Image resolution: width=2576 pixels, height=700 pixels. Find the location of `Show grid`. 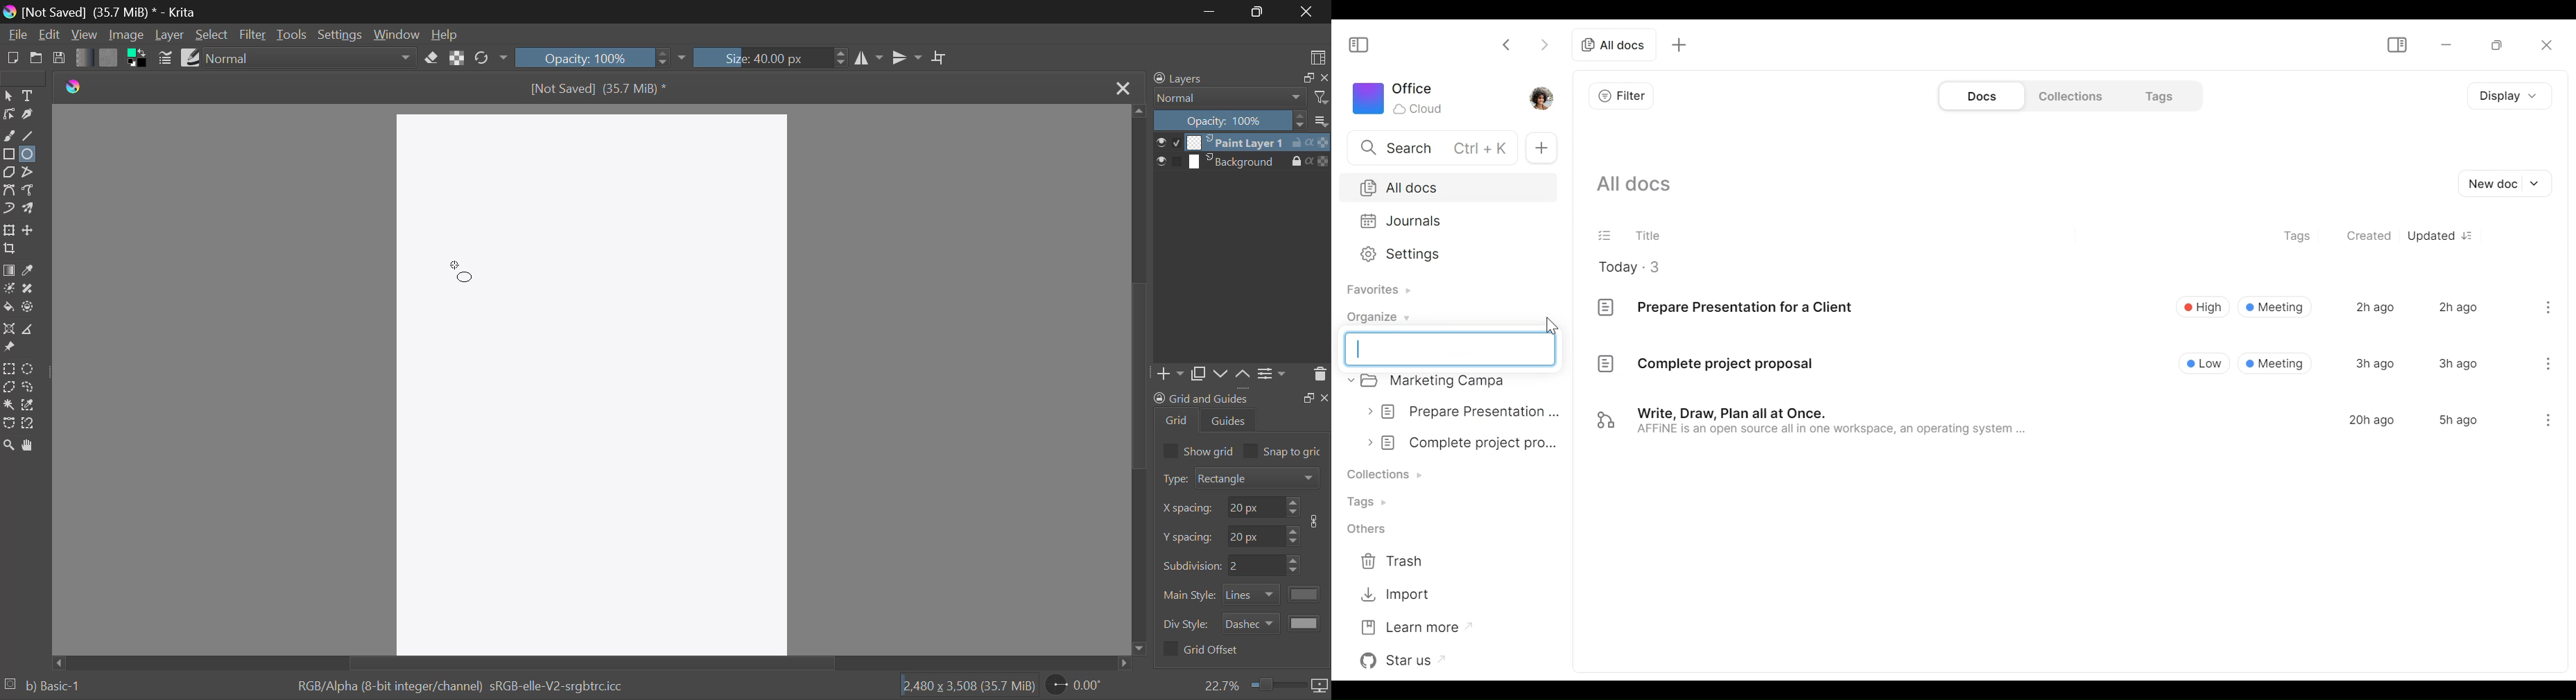

Show grid is located at coordinates (1198, 450).